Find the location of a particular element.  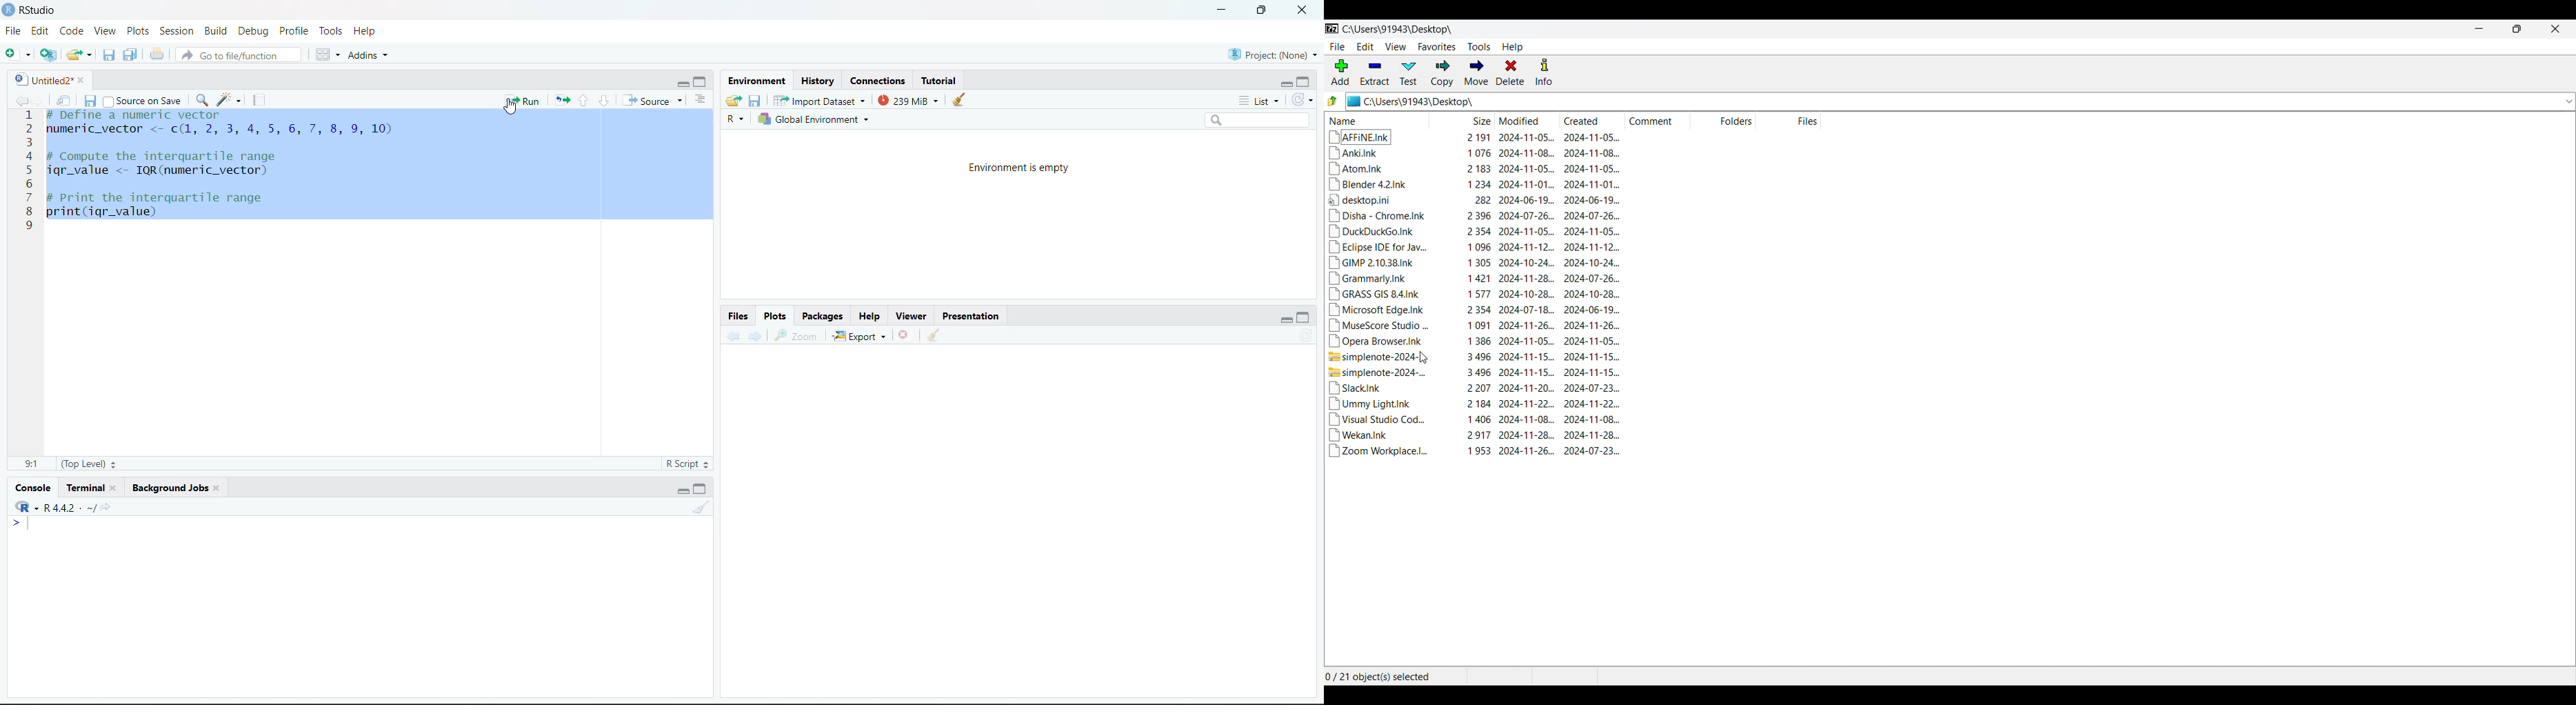

Re-run the previous code region (Ctrl + Alt + P) is located at coordinates (562, 100).